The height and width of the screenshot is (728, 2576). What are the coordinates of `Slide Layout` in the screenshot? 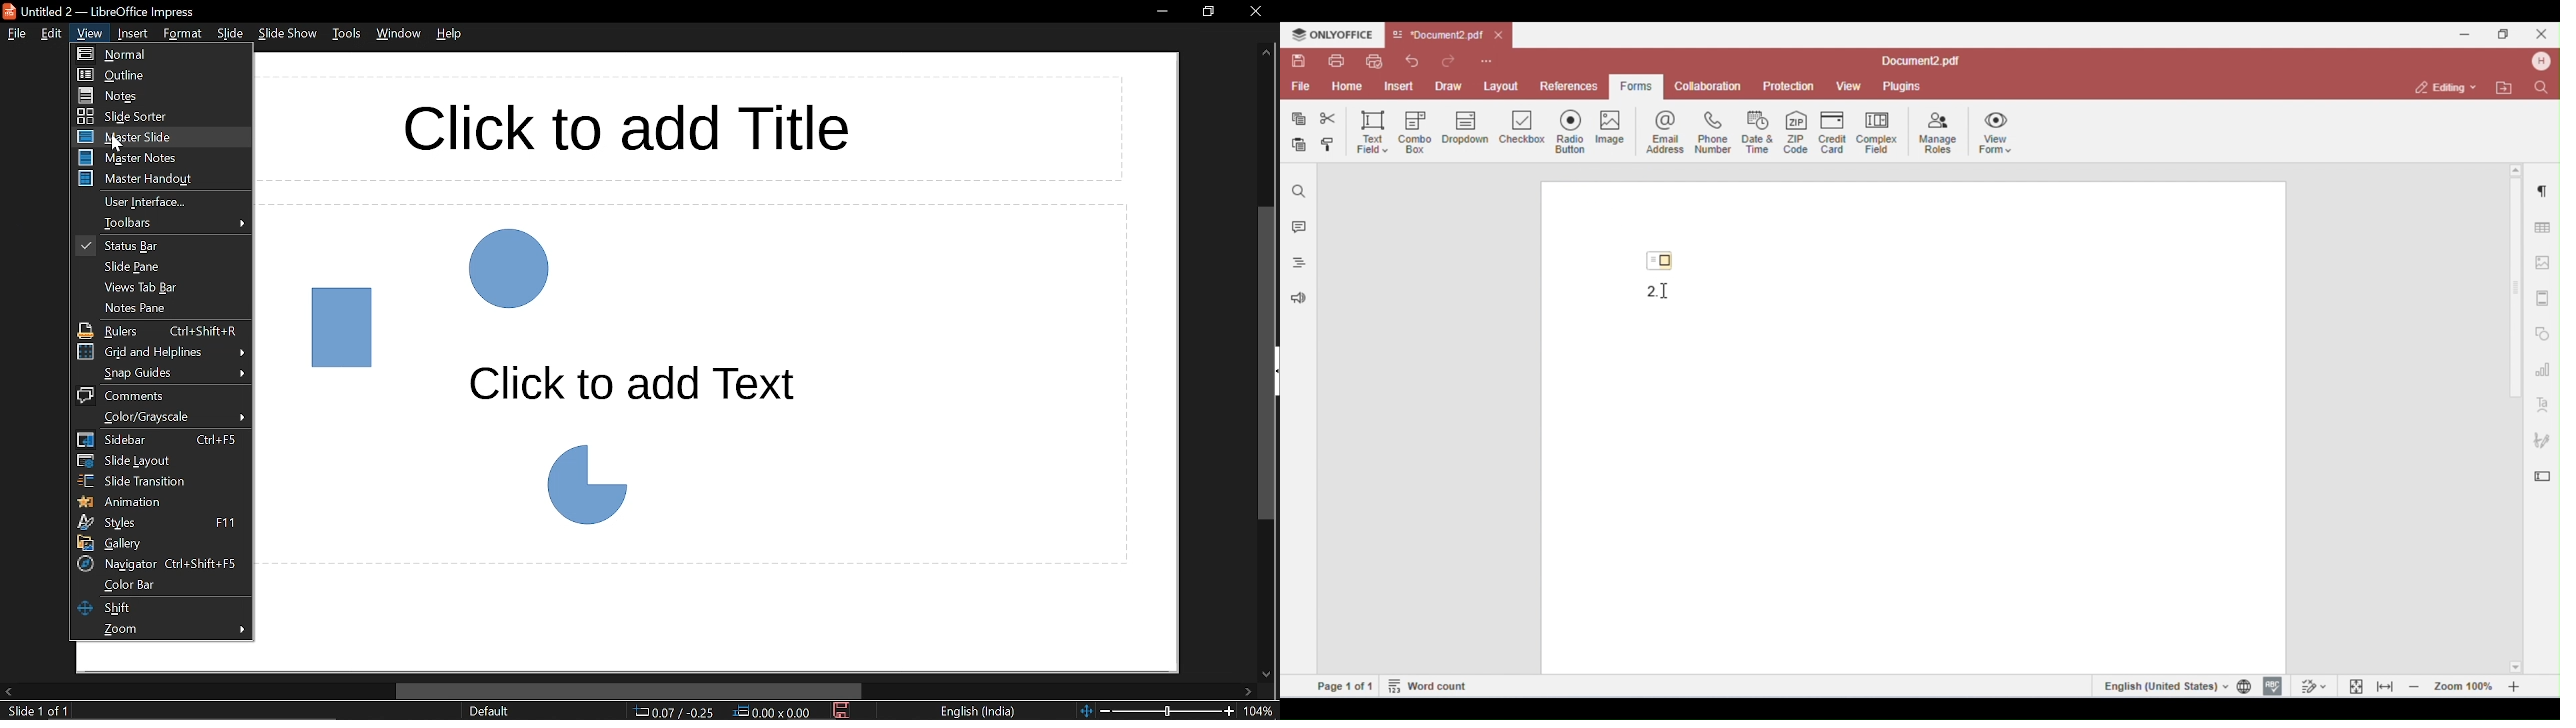 It's located at (155, 462).